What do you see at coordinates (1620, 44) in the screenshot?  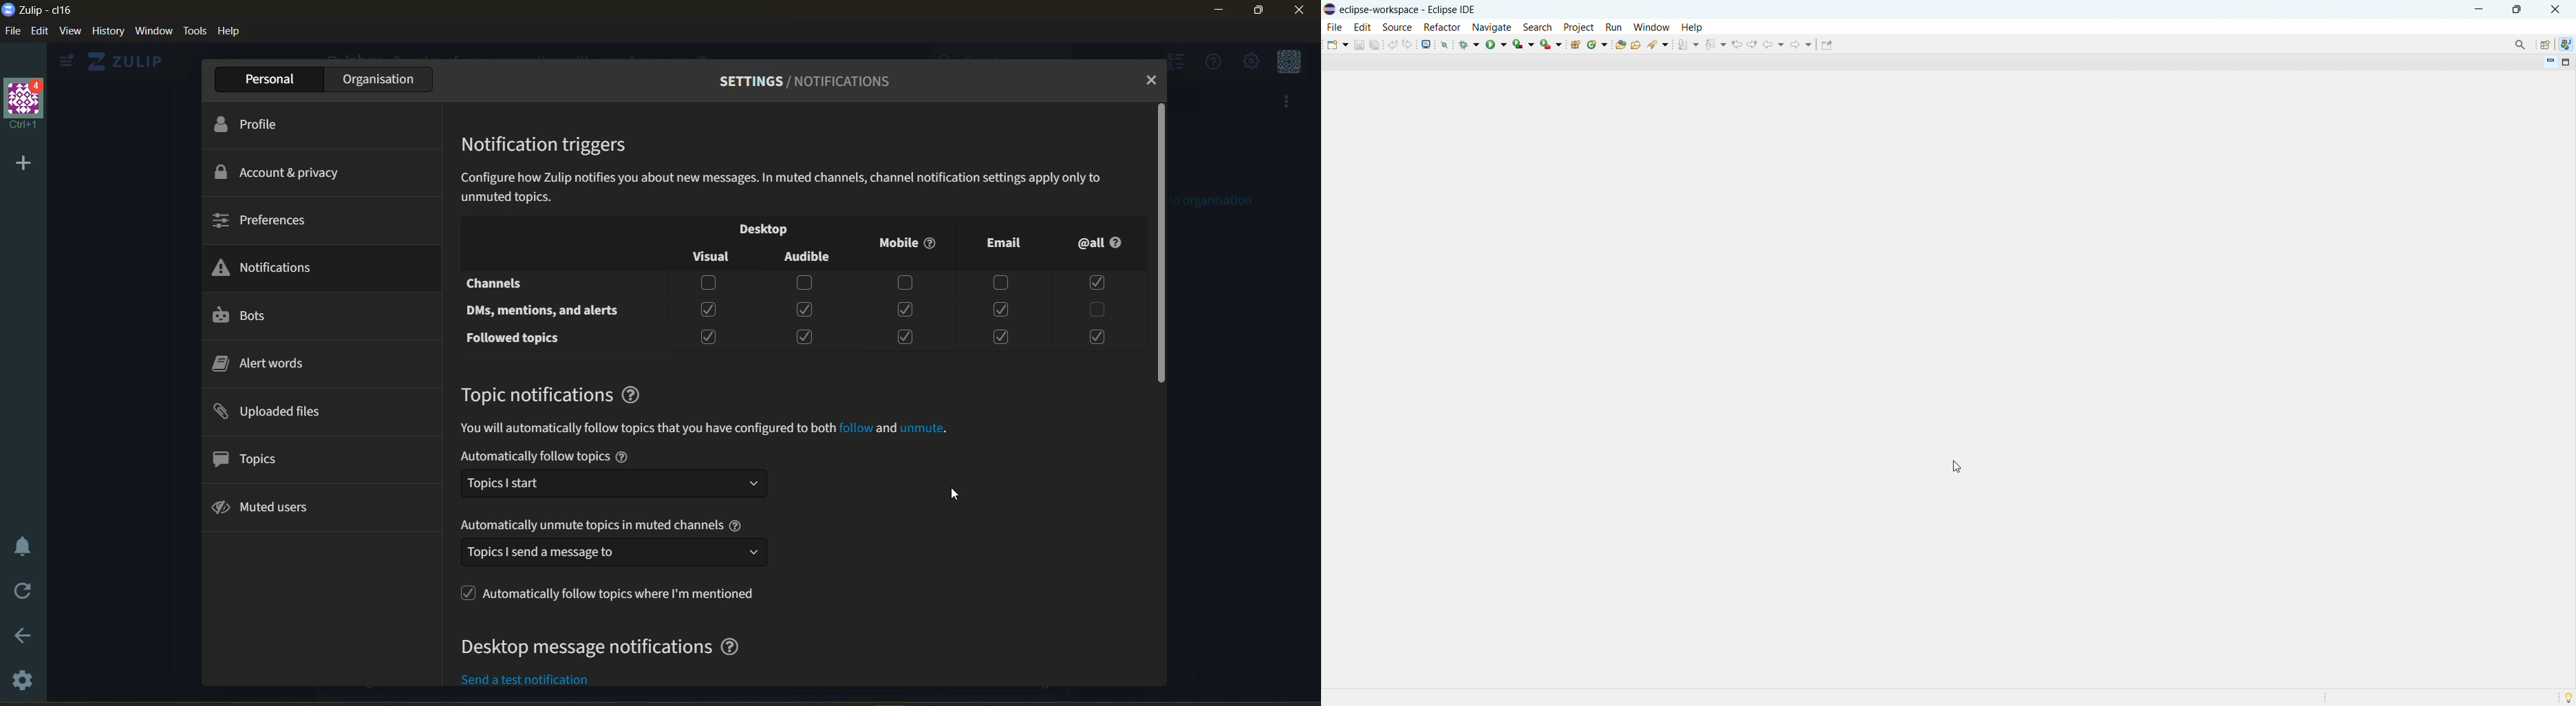 I see `open type` at bounding box center [1620, 44].